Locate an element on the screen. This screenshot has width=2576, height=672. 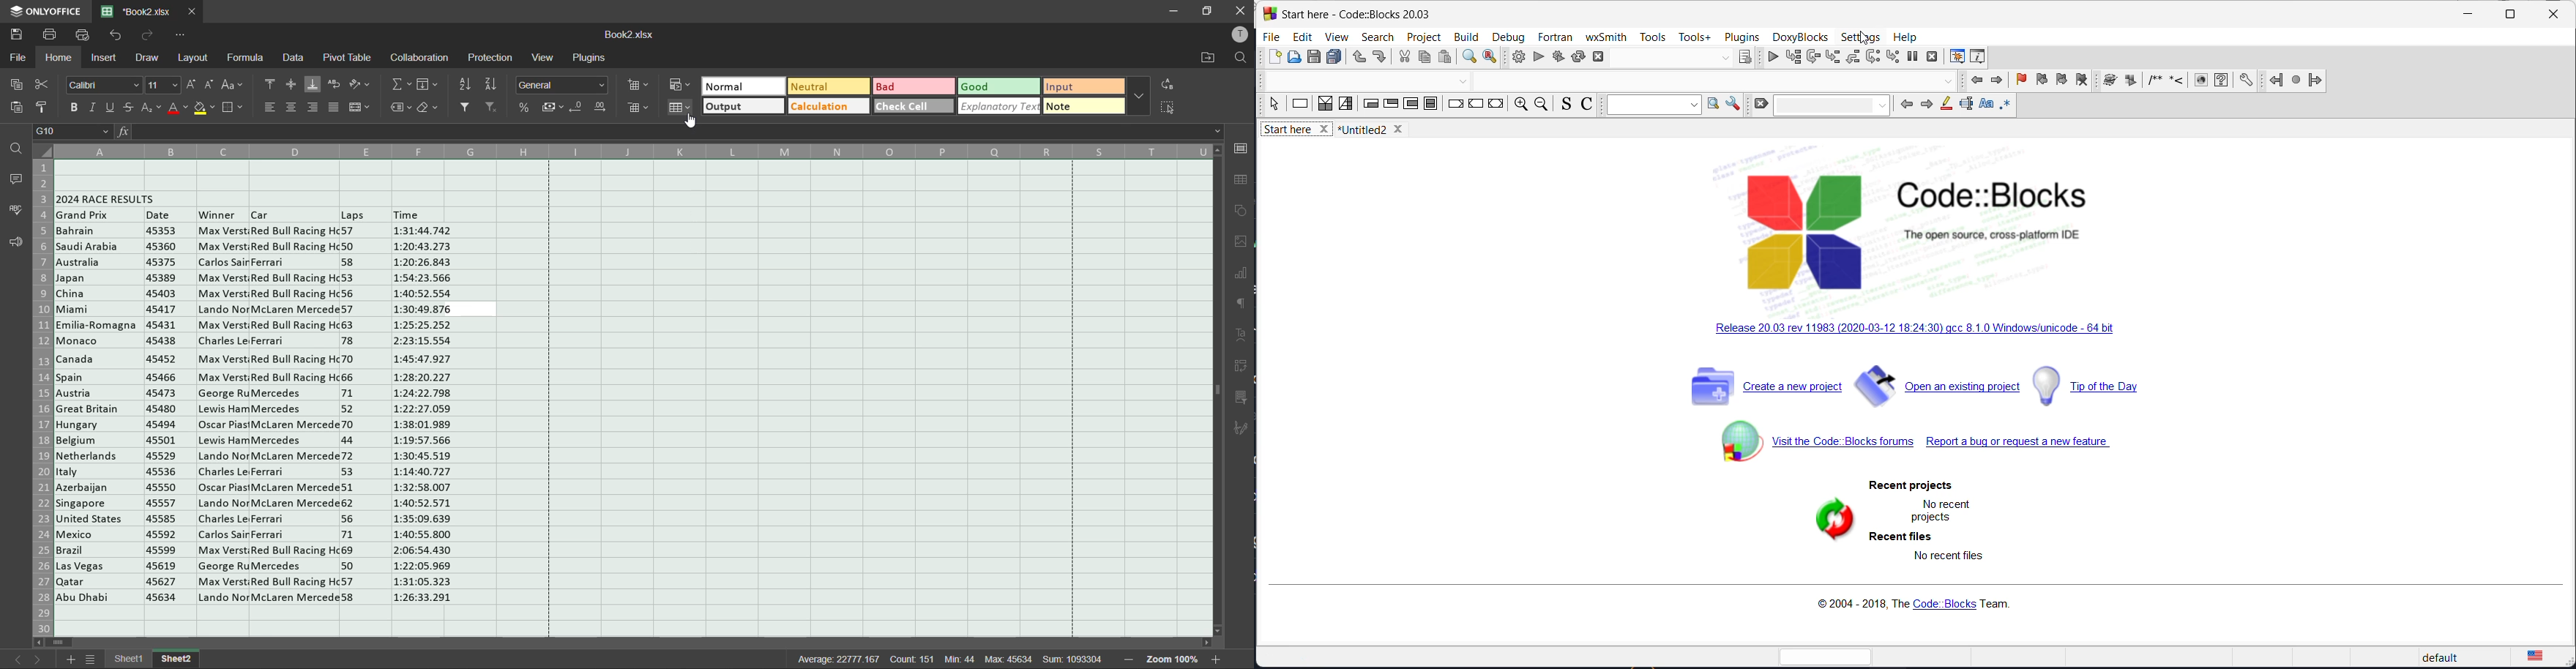
recent files is located at coordinates (1899, 538).